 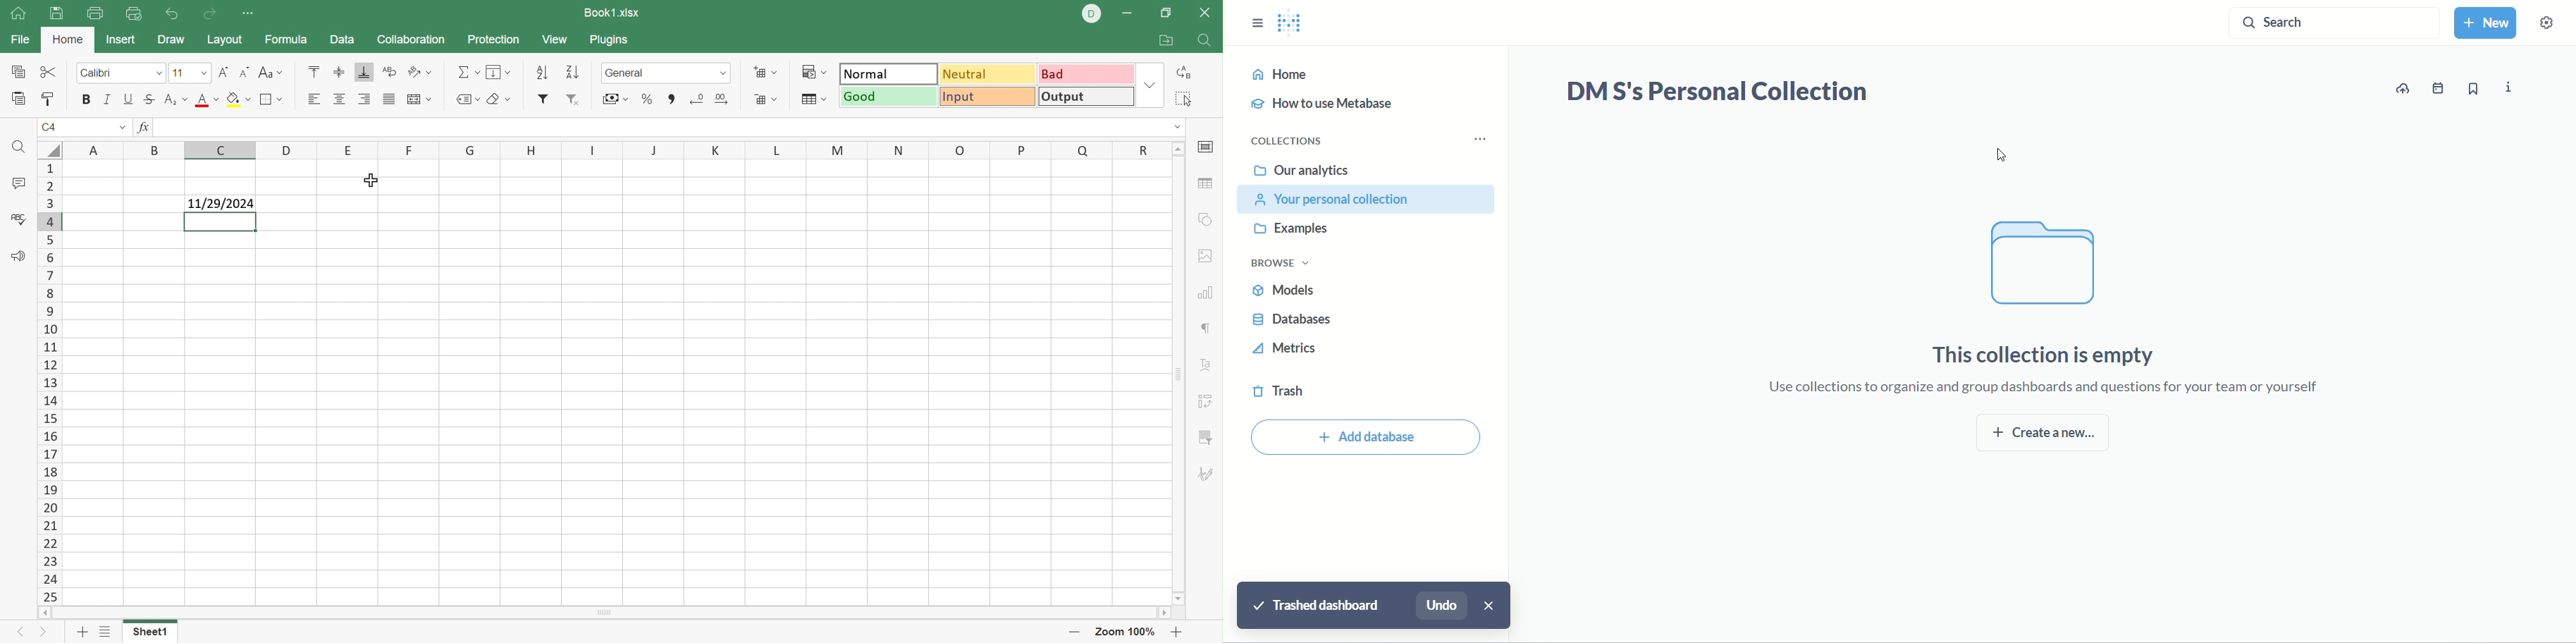 I want to click on Neutral, so click(x=990, y=76).